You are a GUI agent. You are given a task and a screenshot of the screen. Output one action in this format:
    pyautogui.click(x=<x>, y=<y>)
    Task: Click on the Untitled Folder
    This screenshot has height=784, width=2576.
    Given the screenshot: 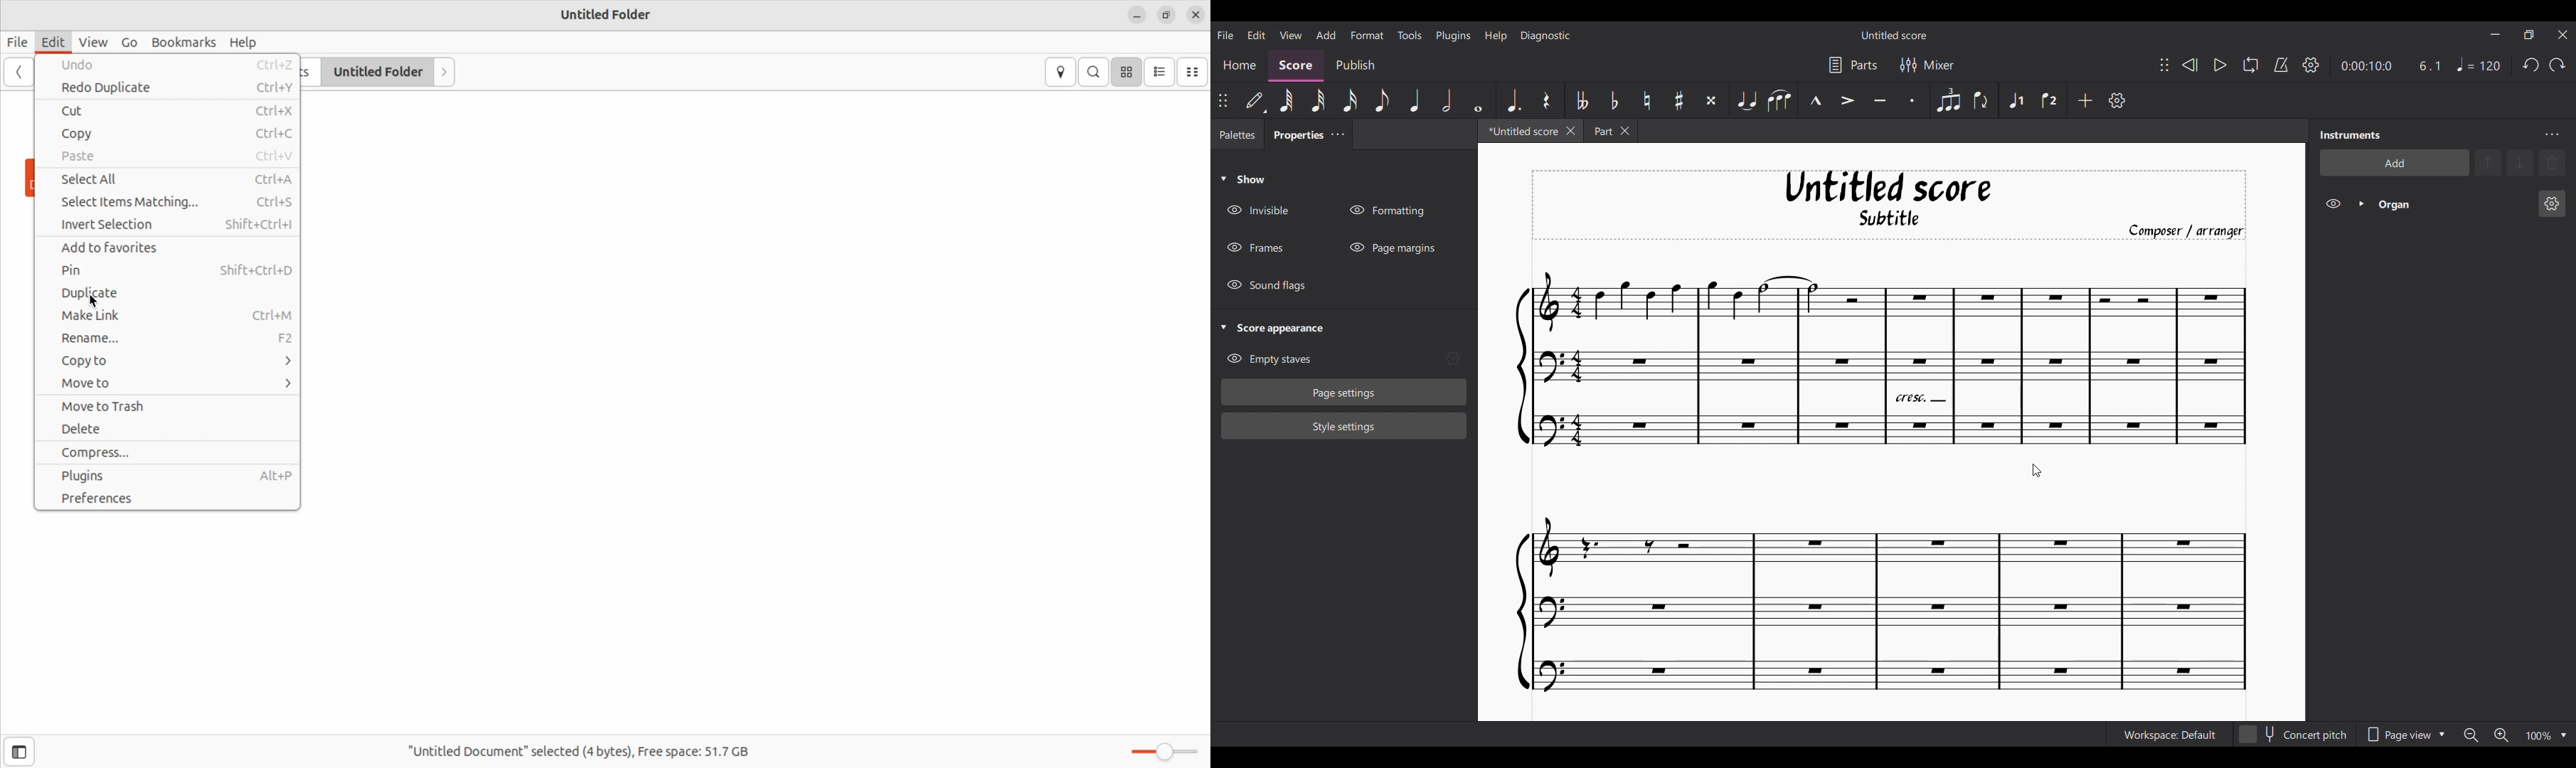 What is the action you would take?
    pyautogui.click(x=374, y=71)
    